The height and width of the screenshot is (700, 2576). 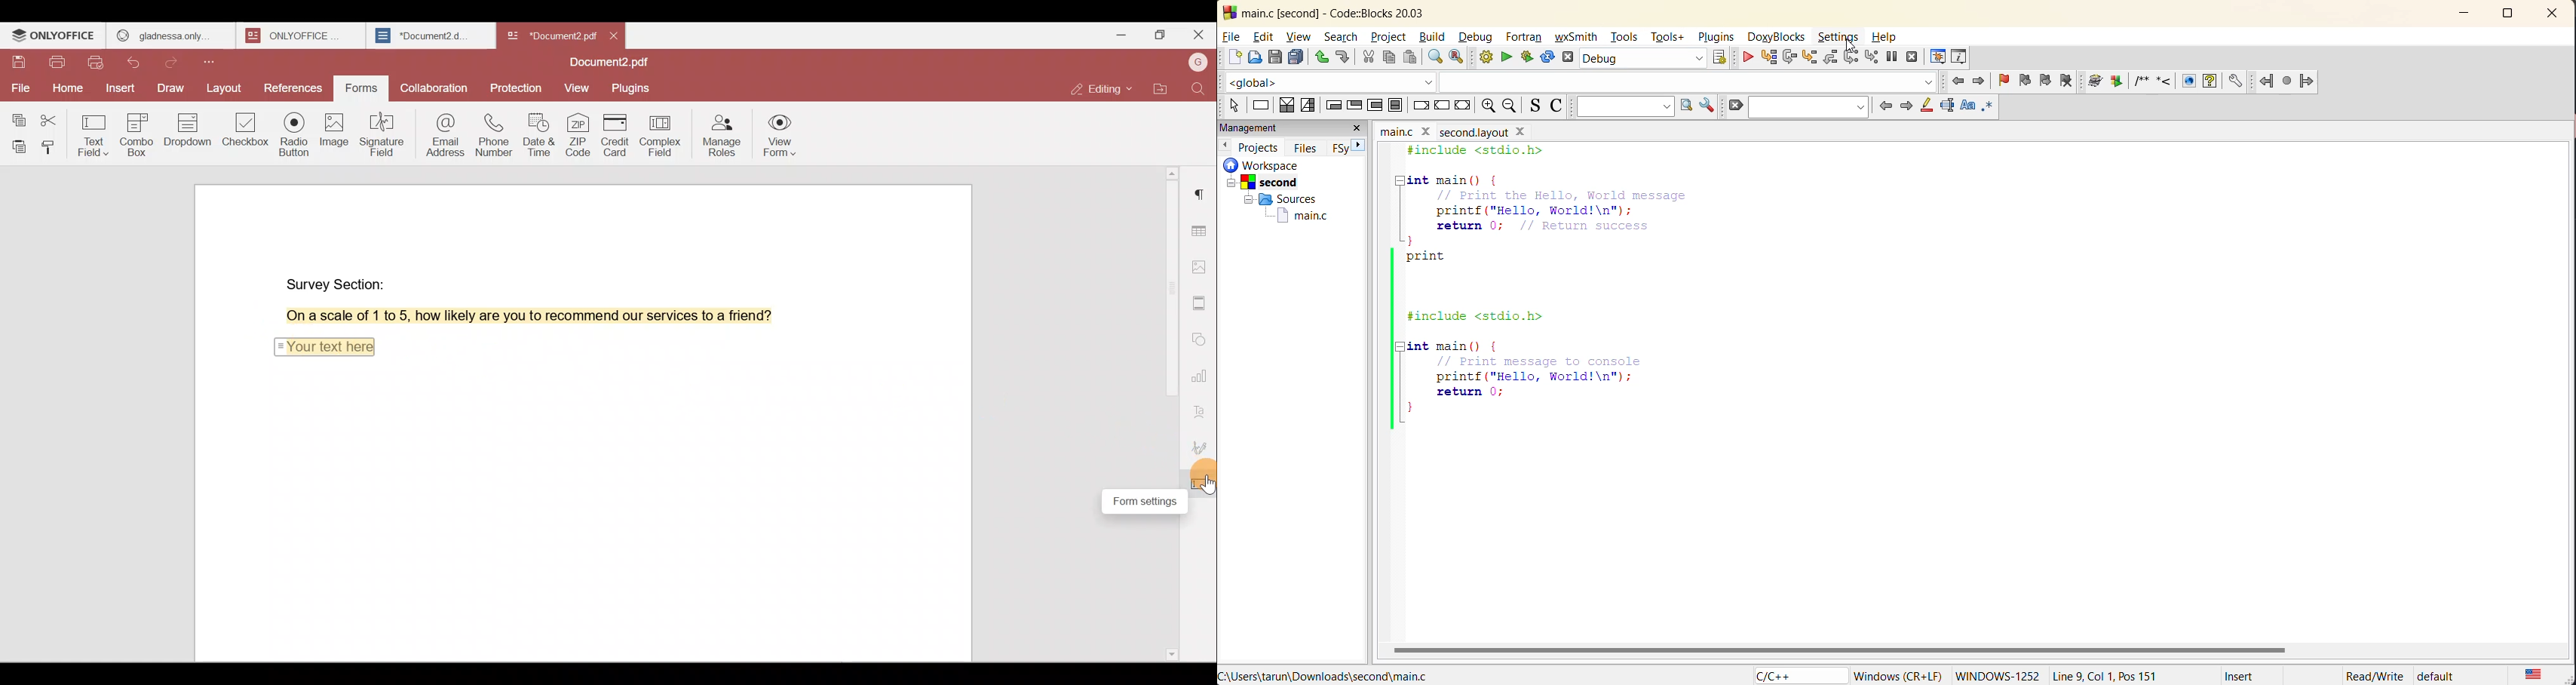 What do you see at coordinates (1390, 58) in the screenshot?
I see `copy` at bounding box center [1390, 58].